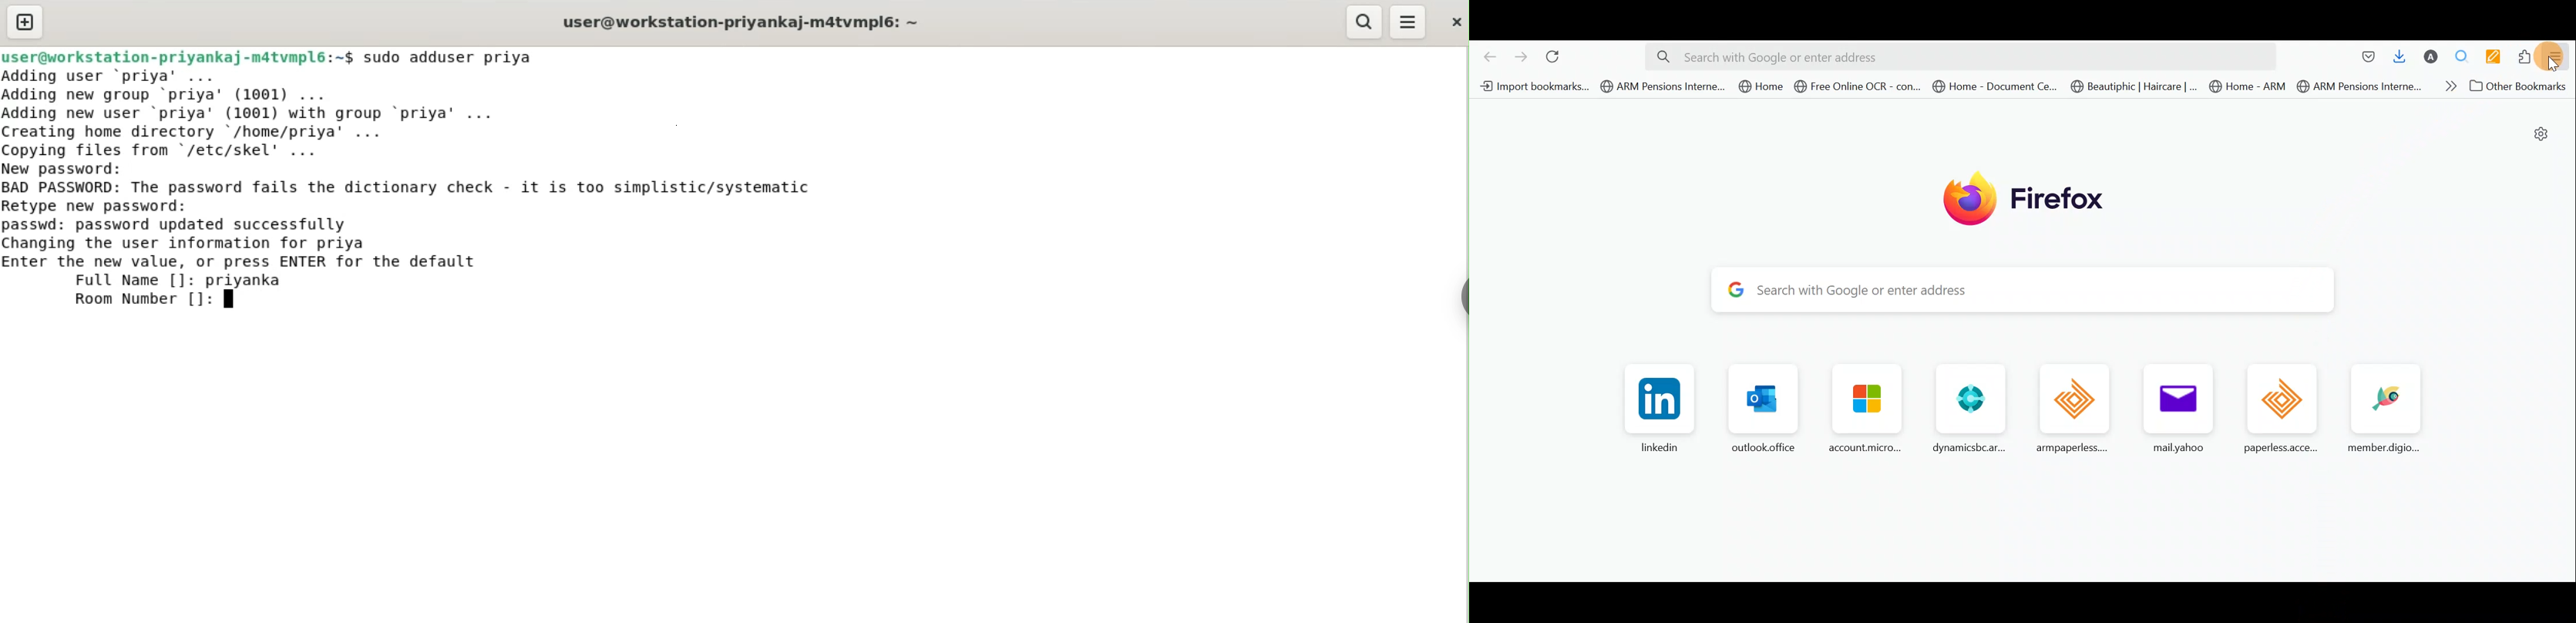 This screenshot has width=2576, height=644. I want to click on mailyahoo, so click(2172, 411).